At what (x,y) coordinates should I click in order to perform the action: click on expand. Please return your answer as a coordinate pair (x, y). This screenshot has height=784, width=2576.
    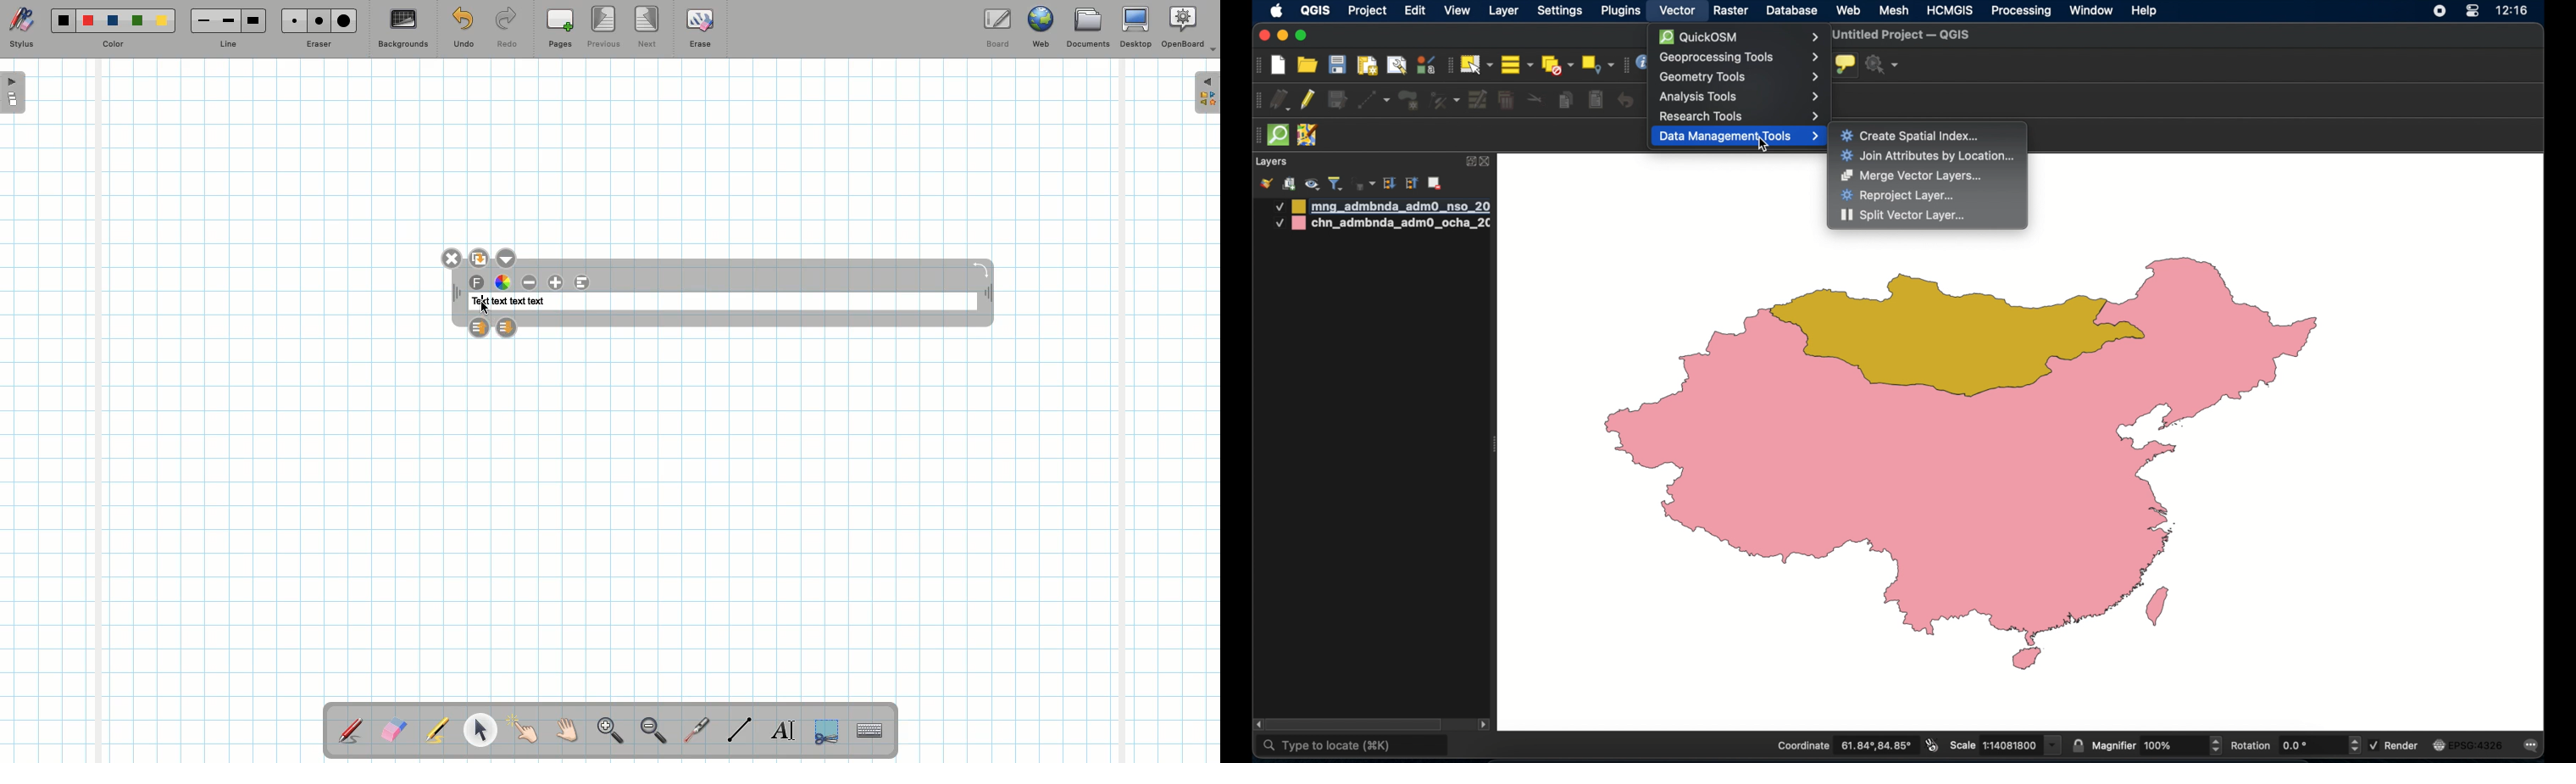
    Looking at the image, I should click on (1469, 160).